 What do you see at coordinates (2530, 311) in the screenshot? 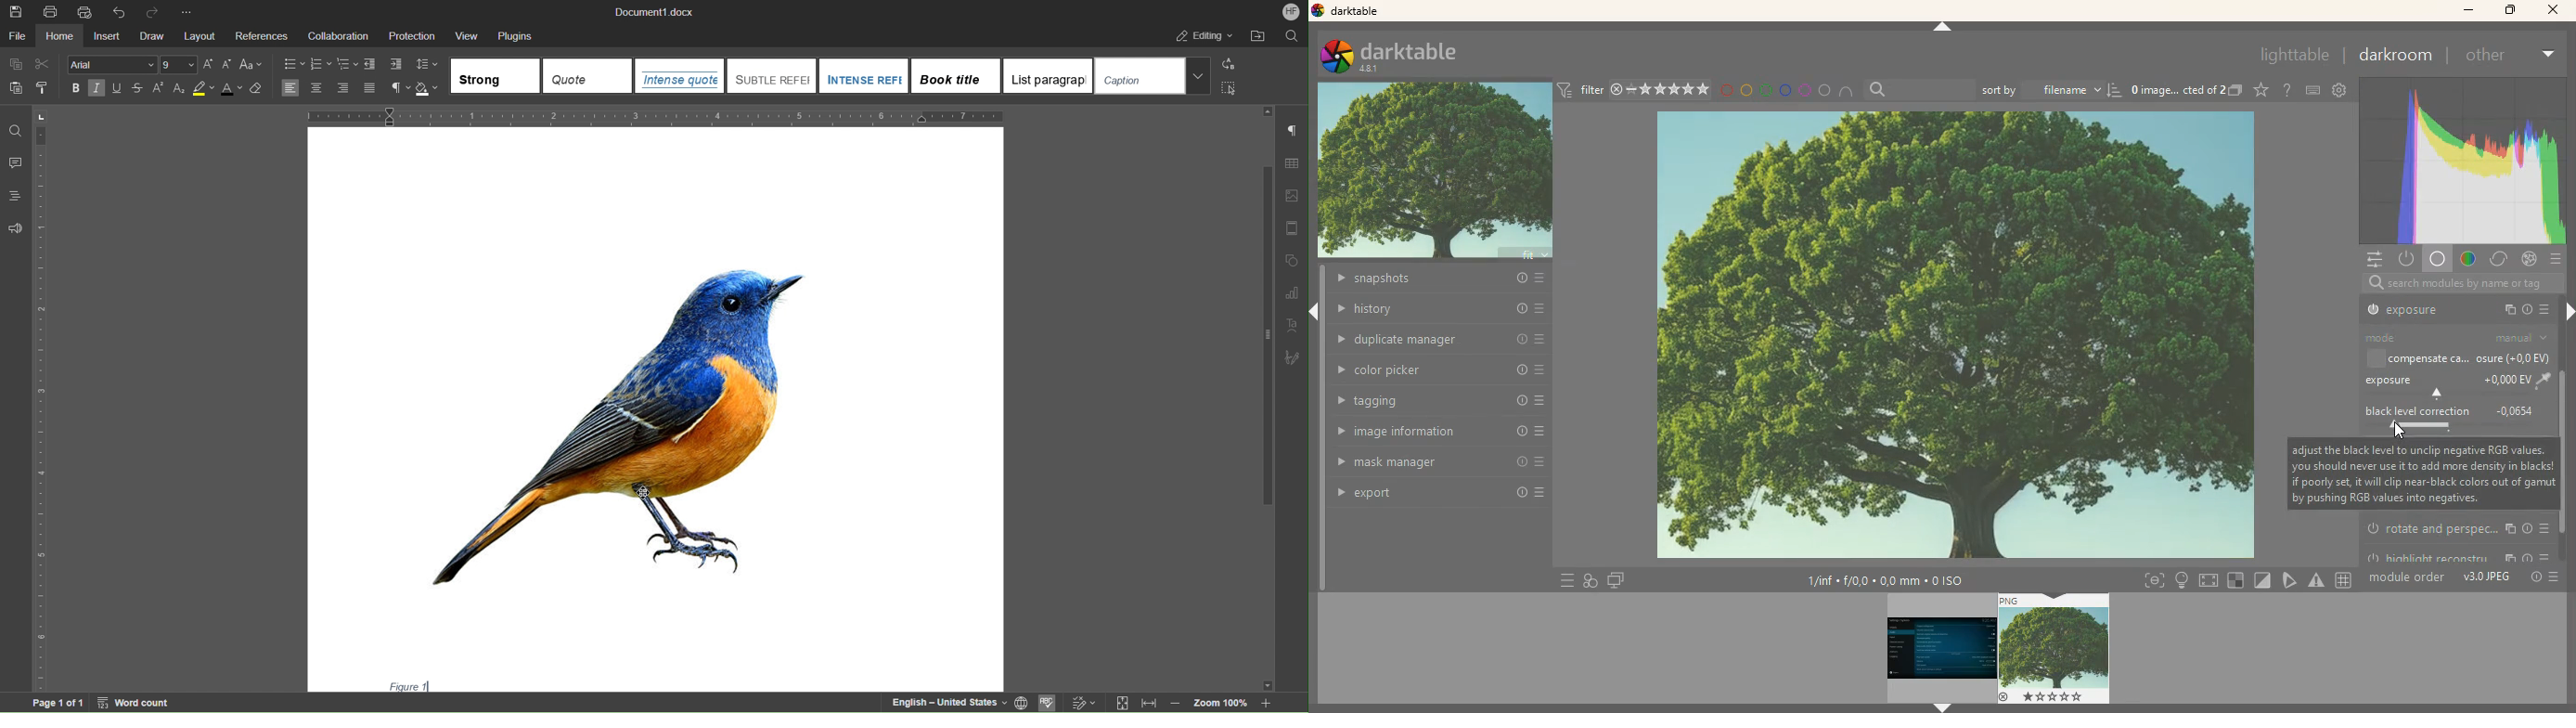
I see `info` at bounding box center [2530, 311].